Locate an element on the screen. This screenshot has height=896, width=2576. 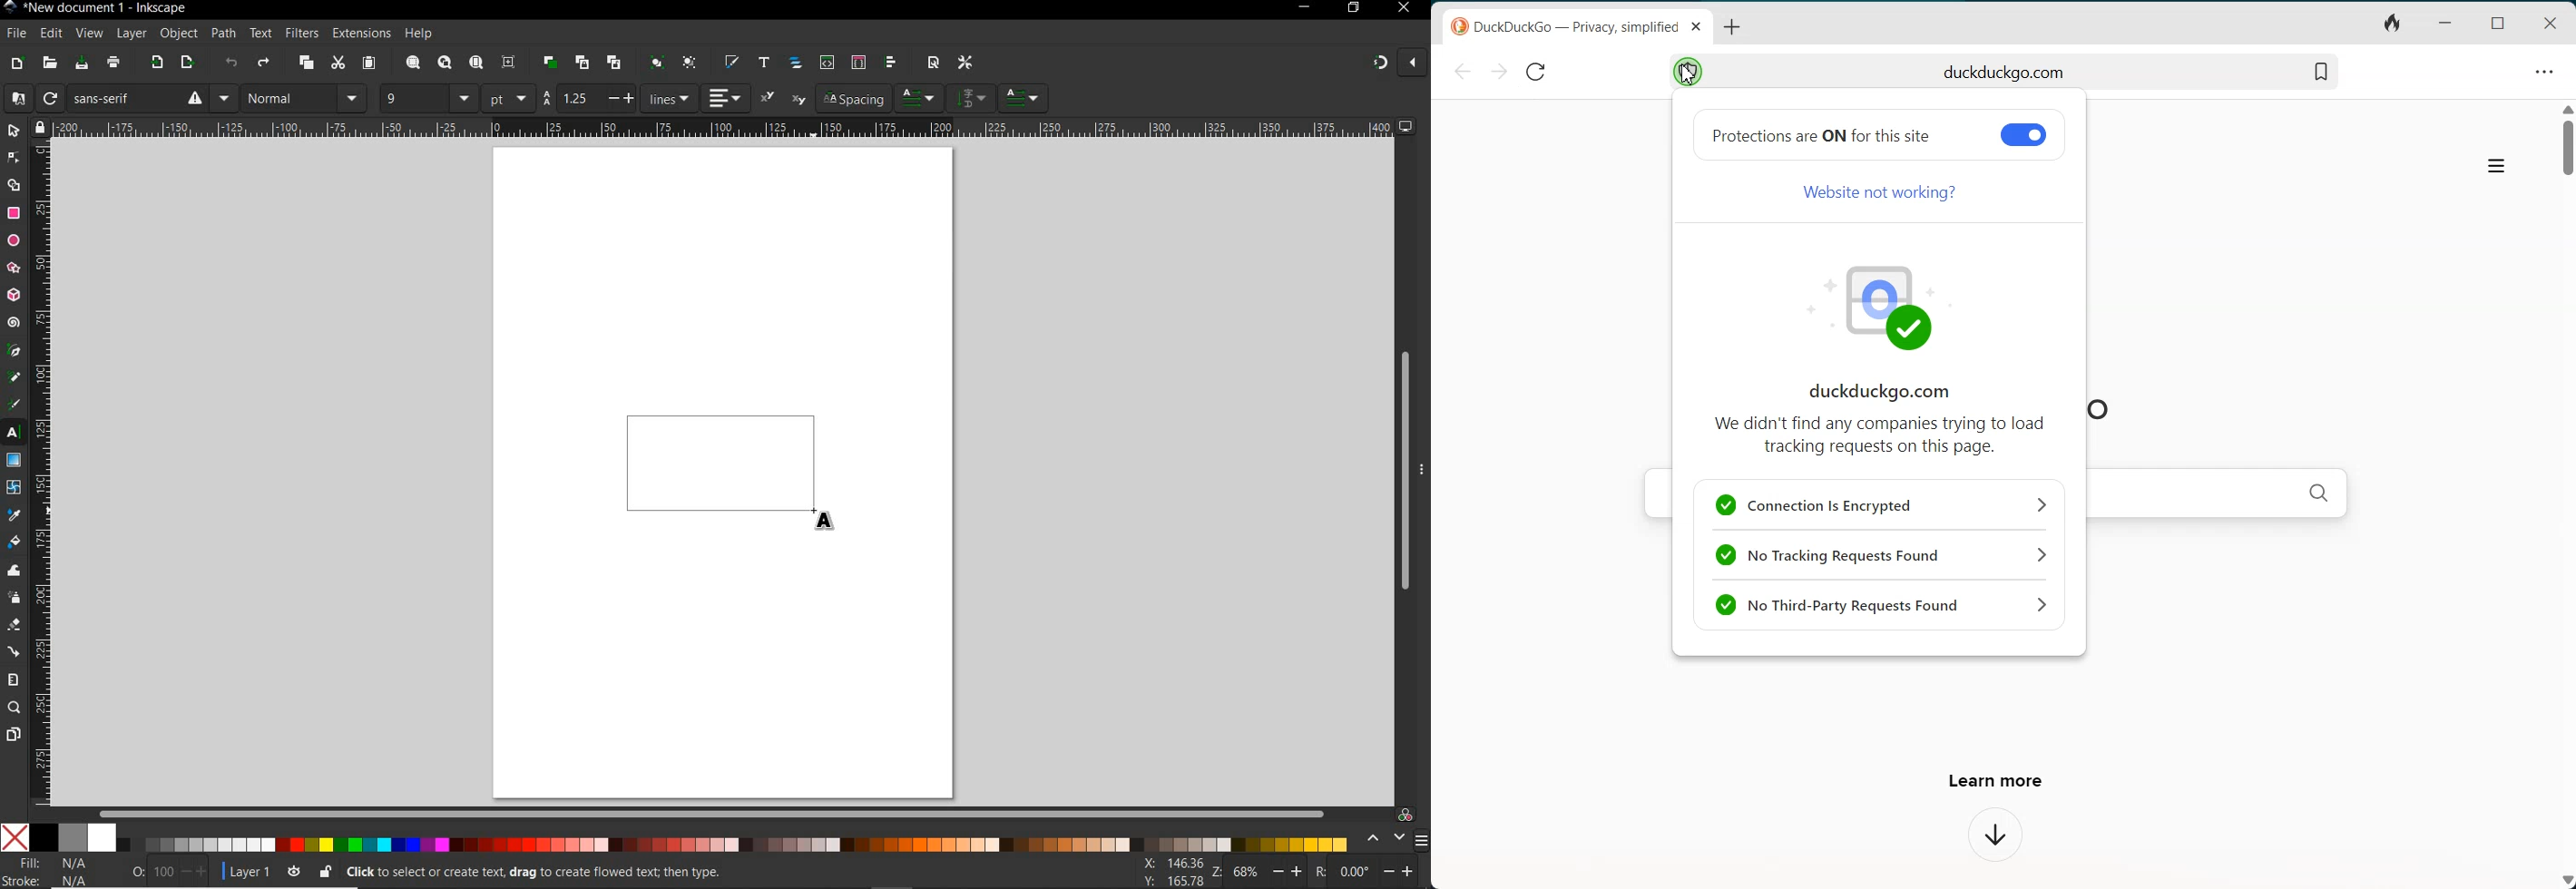
zoom page is located at coordinates (477, 64).